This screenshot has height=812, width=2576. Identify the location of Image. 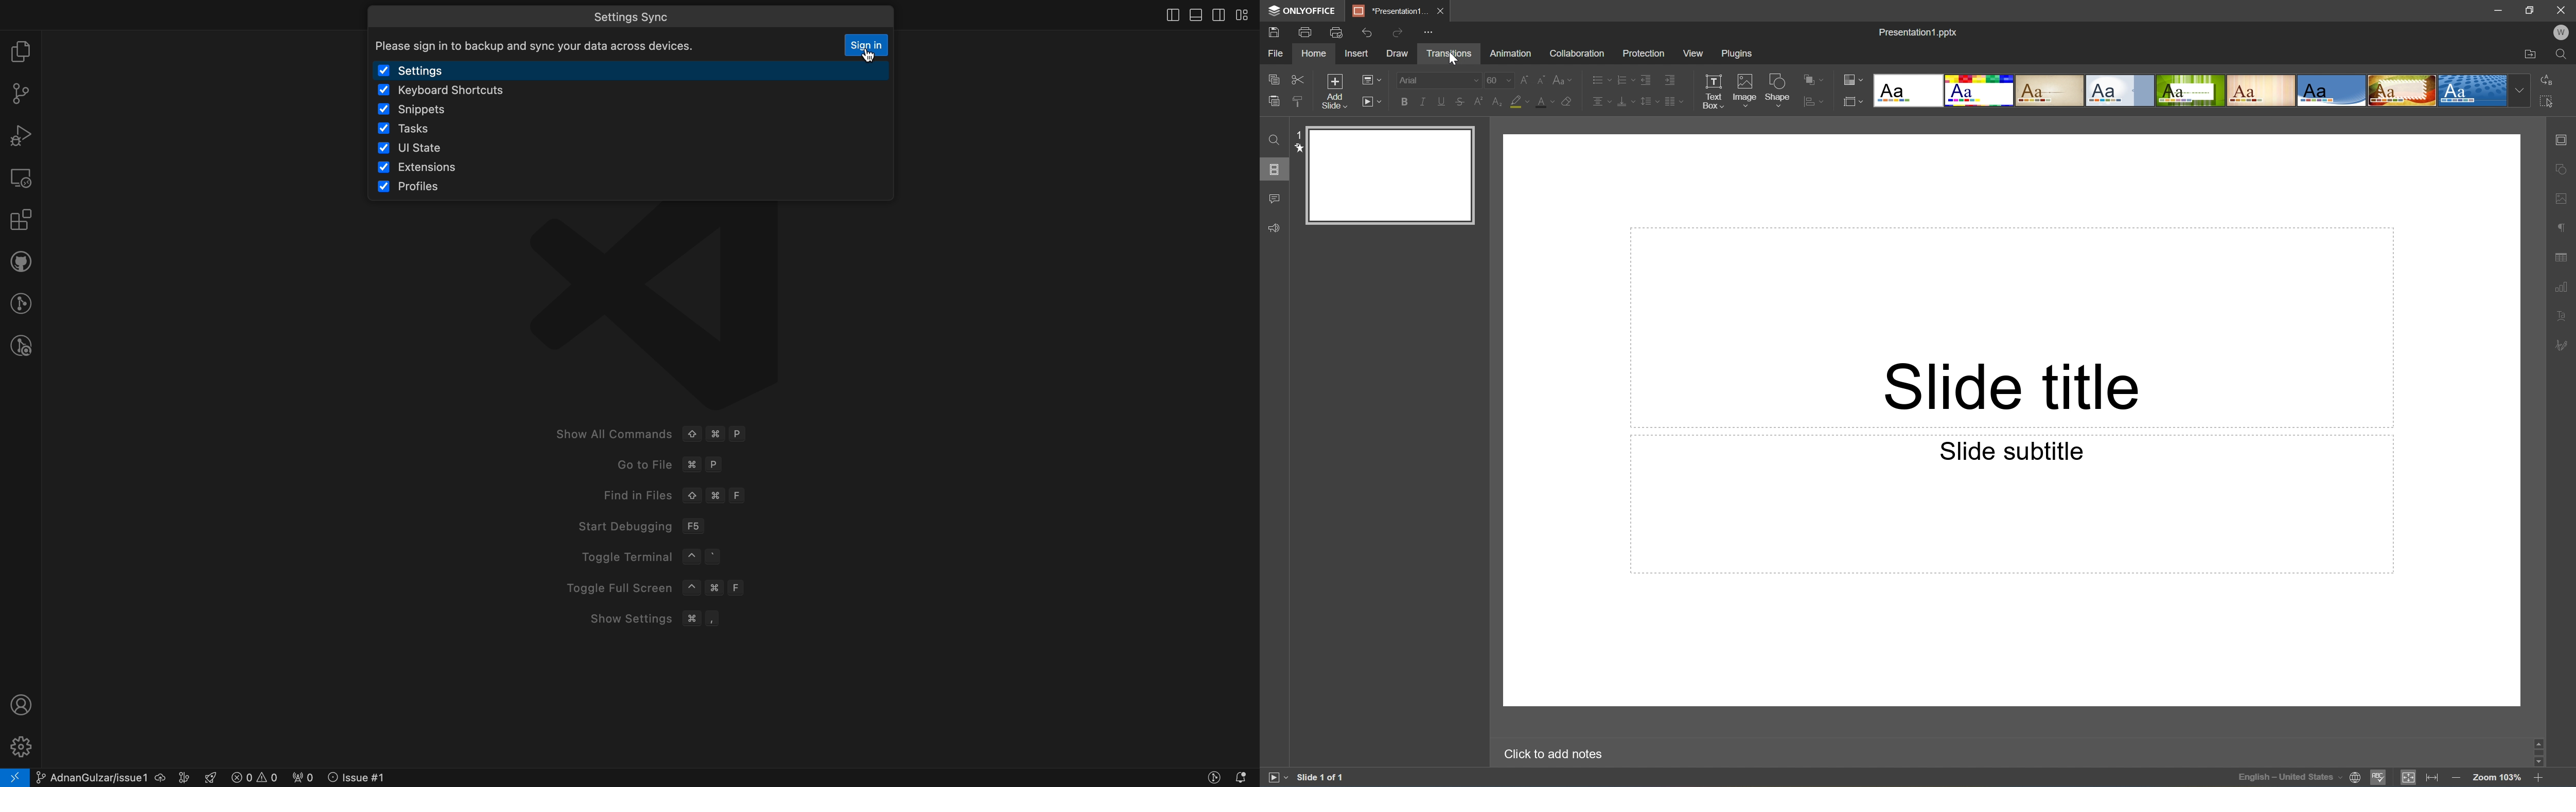
(1744, 90).